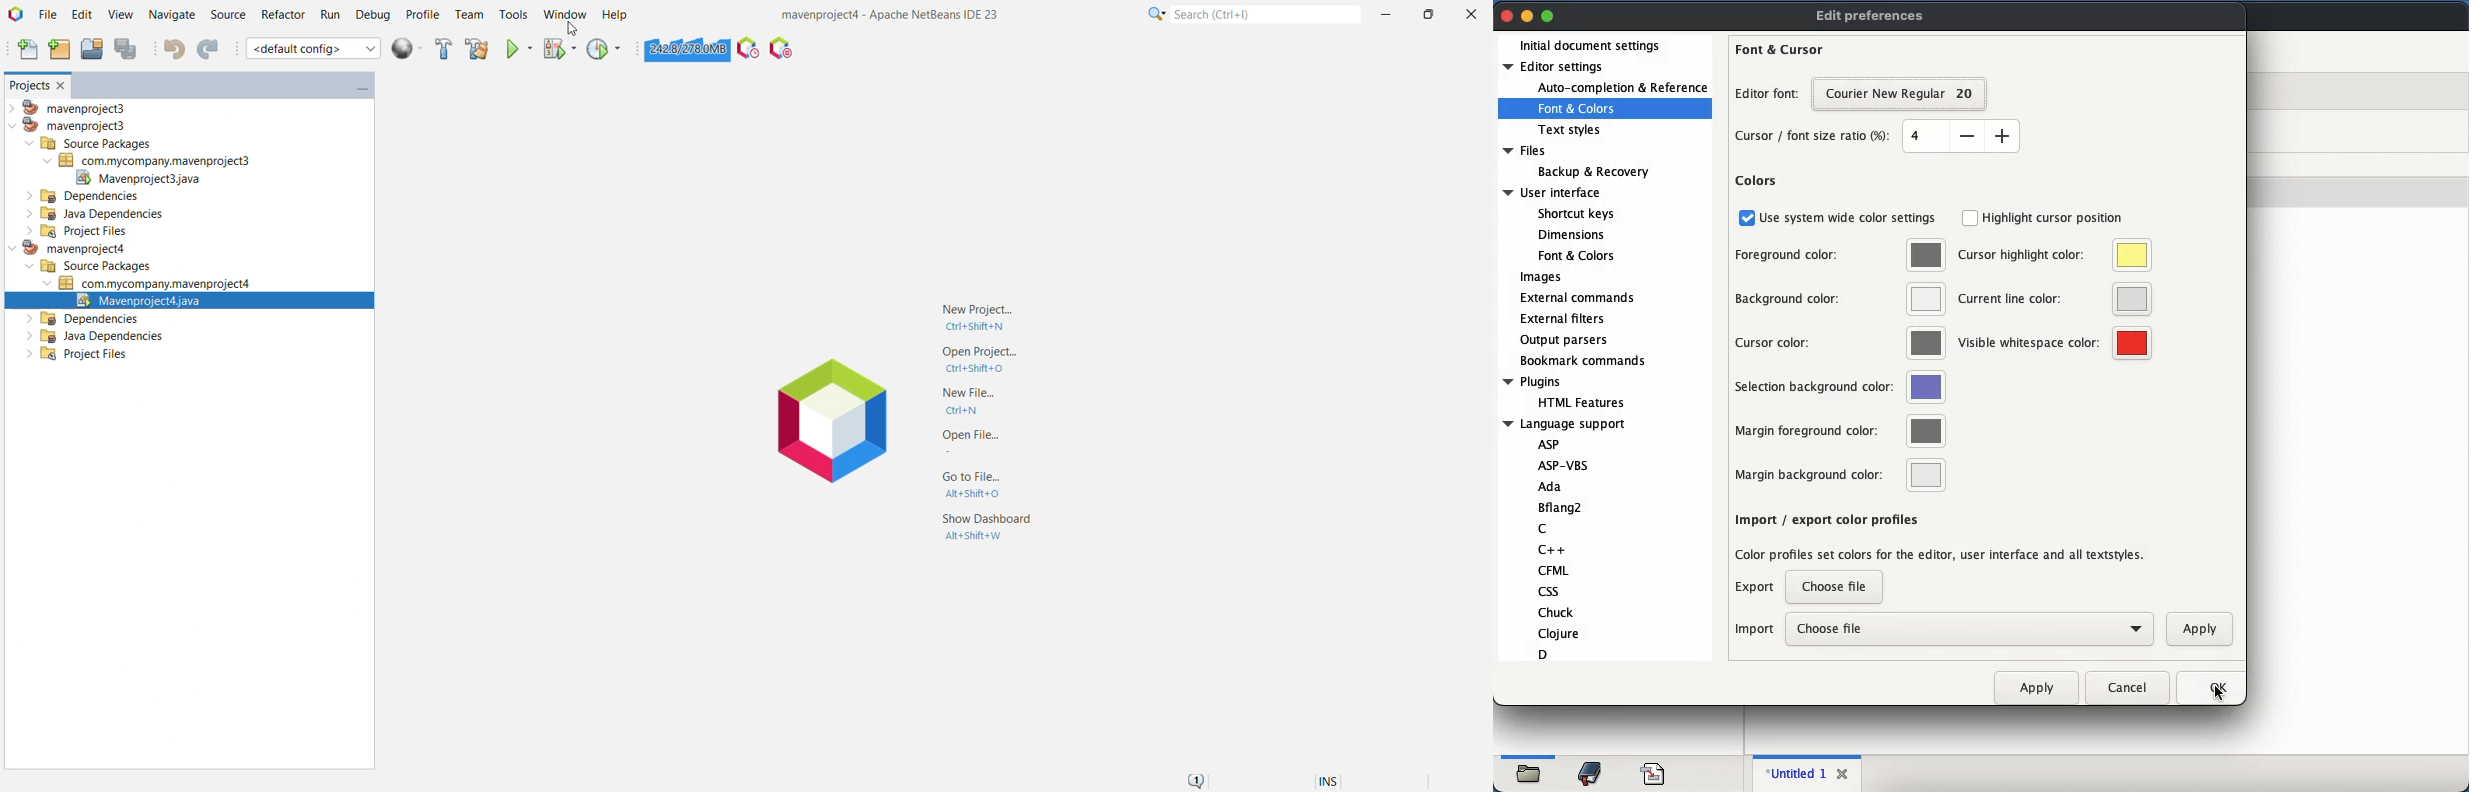 This screenshot has width=2492, height=812. What do you see at coordinates (1555, 67) in the screenshot?
I see `editor settings` at bounding box center [1555, 67].